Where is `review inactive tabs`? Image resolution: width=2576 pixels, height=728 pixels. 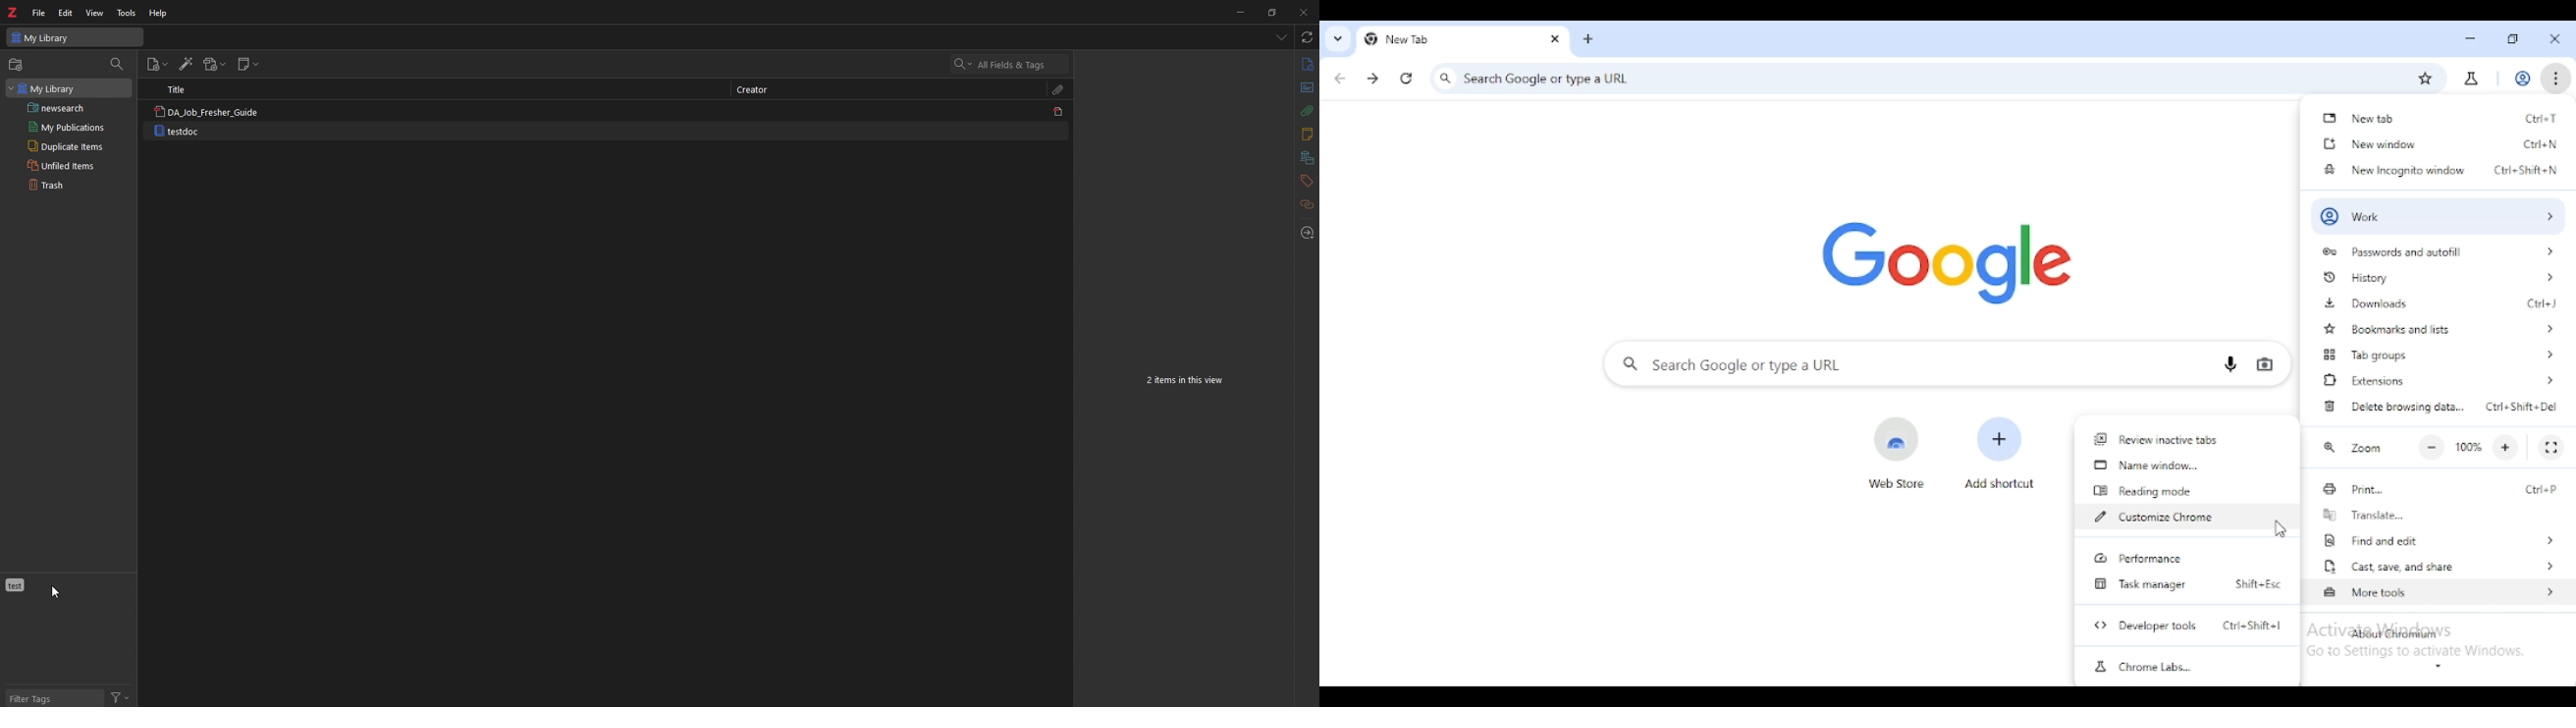
review inactive tabs is located at coordinates (2154, 438).